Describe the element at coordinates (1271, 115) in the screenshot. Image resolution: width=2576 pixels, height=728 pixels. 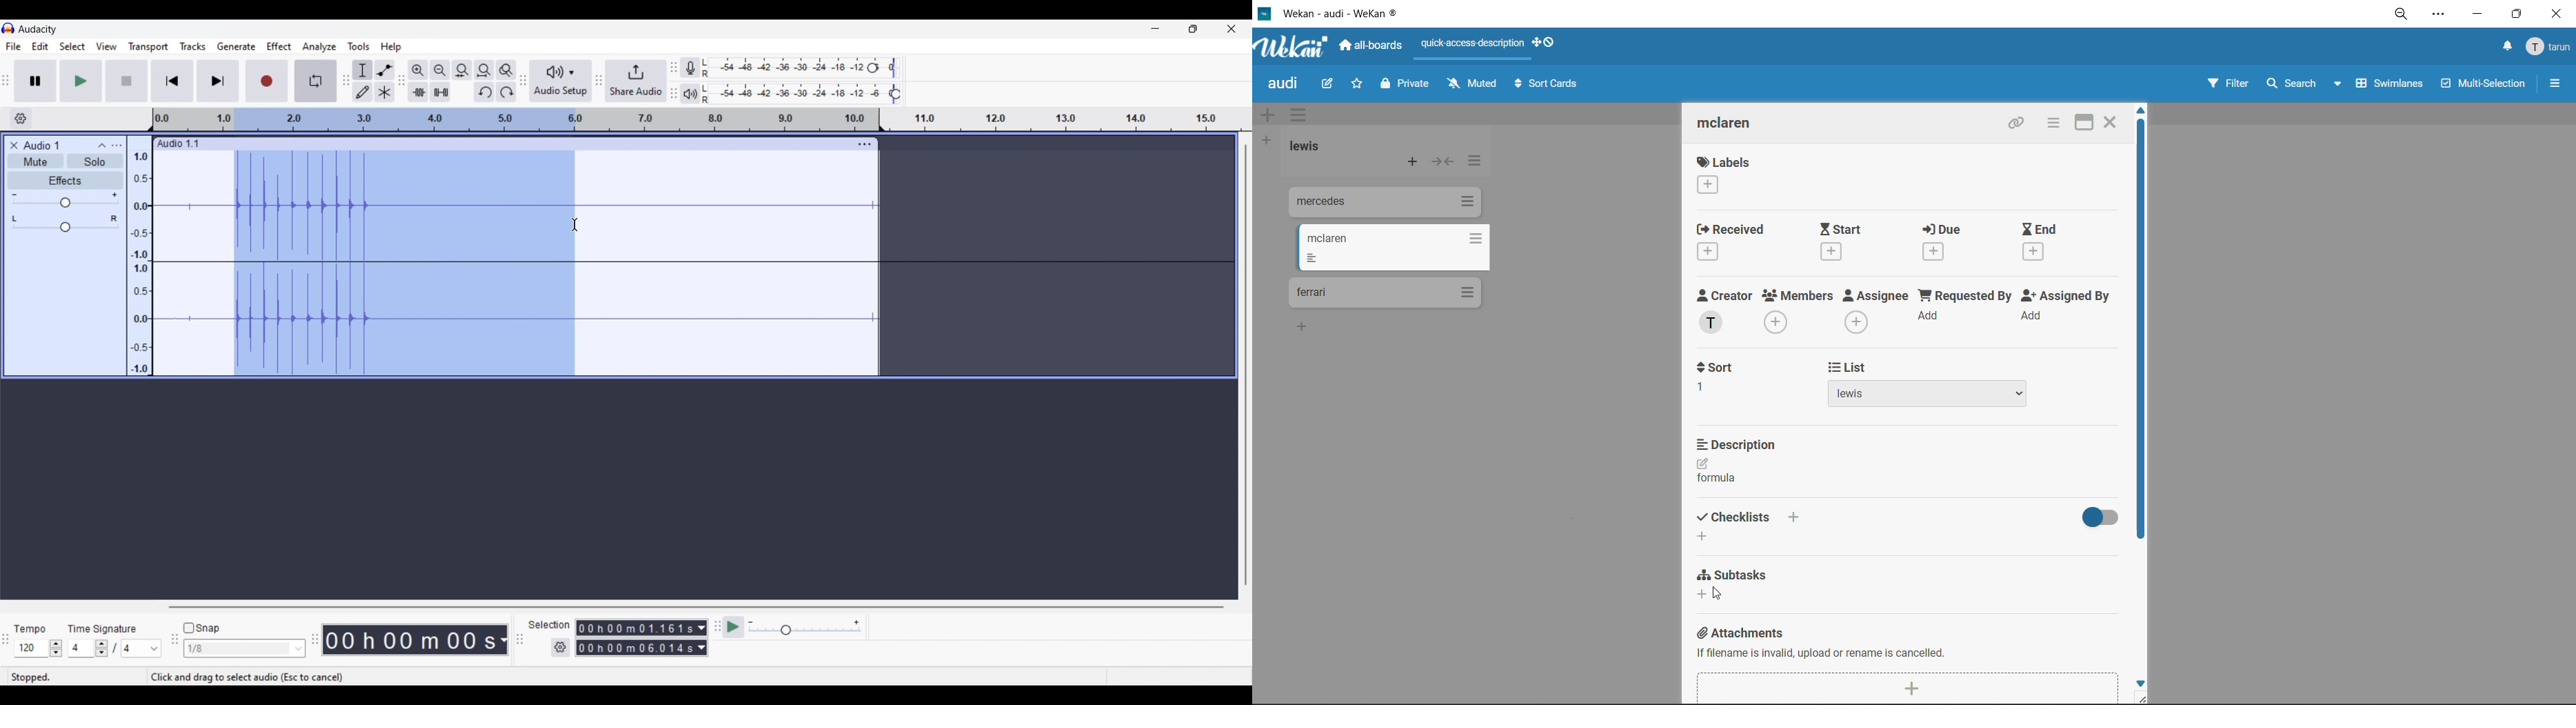
I see `add swimlane` at that location.